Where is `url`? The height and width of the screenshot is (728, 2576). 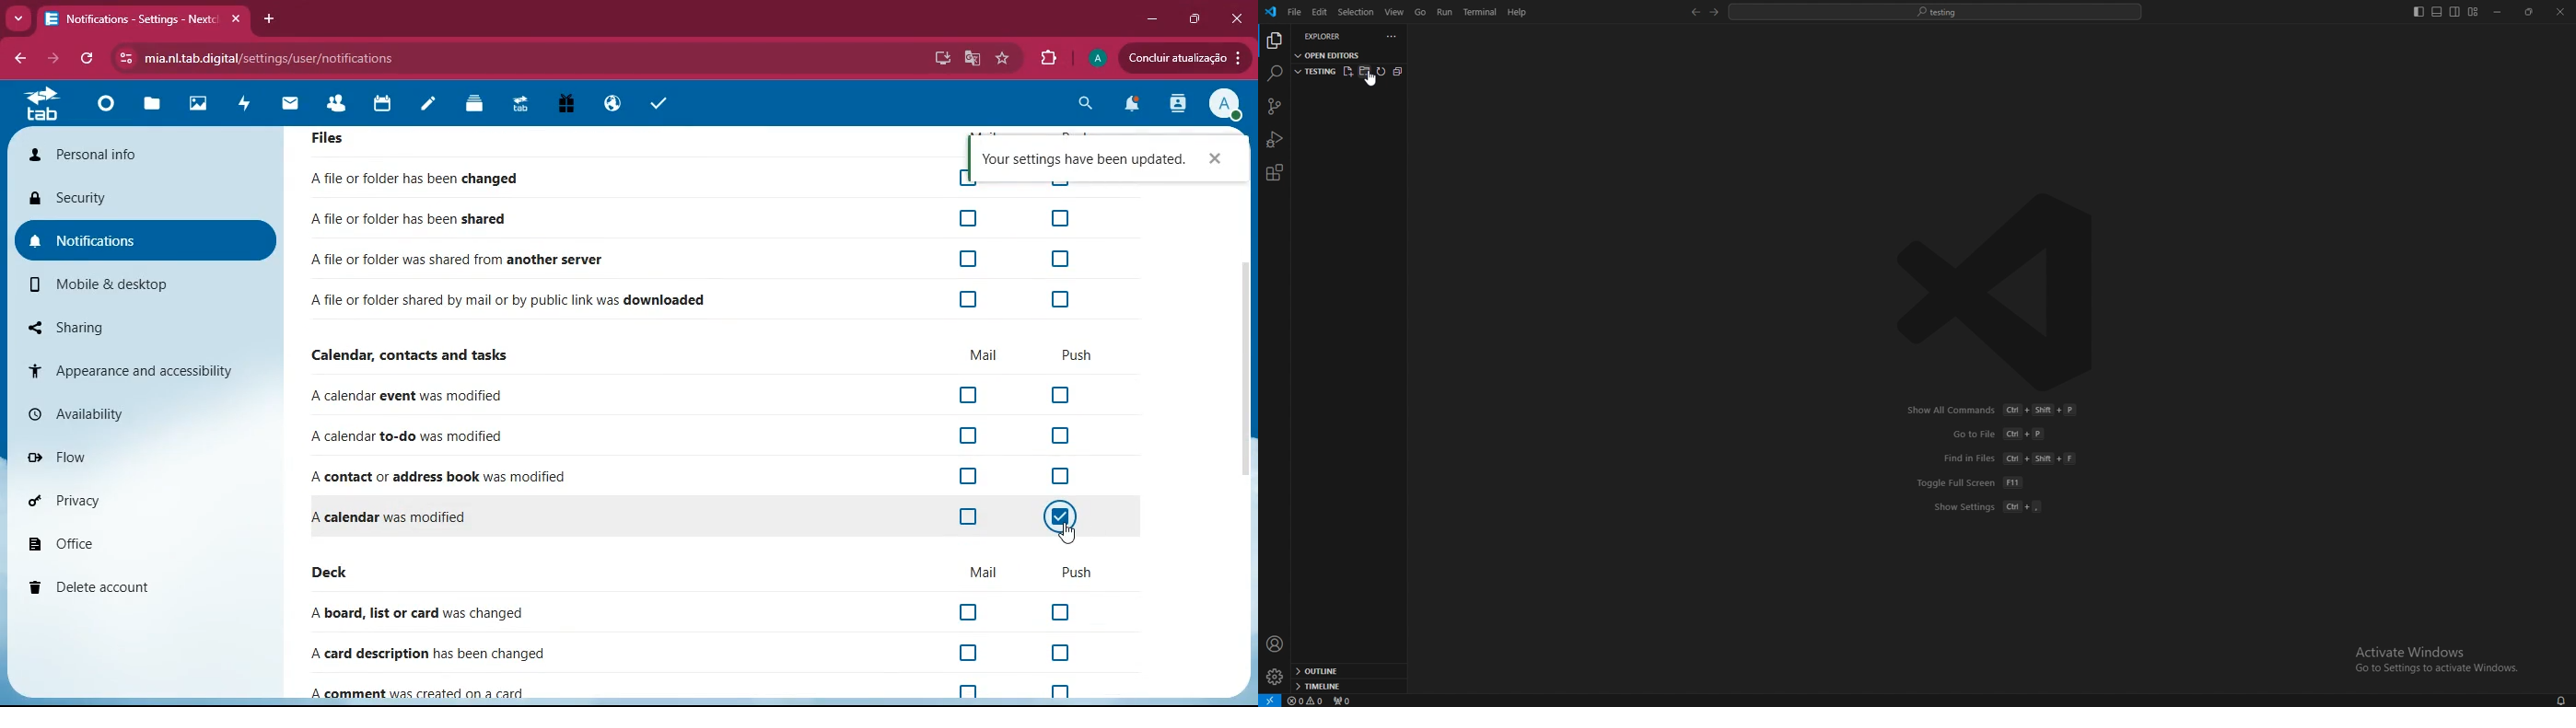
url is located at coordinates (309, 58).